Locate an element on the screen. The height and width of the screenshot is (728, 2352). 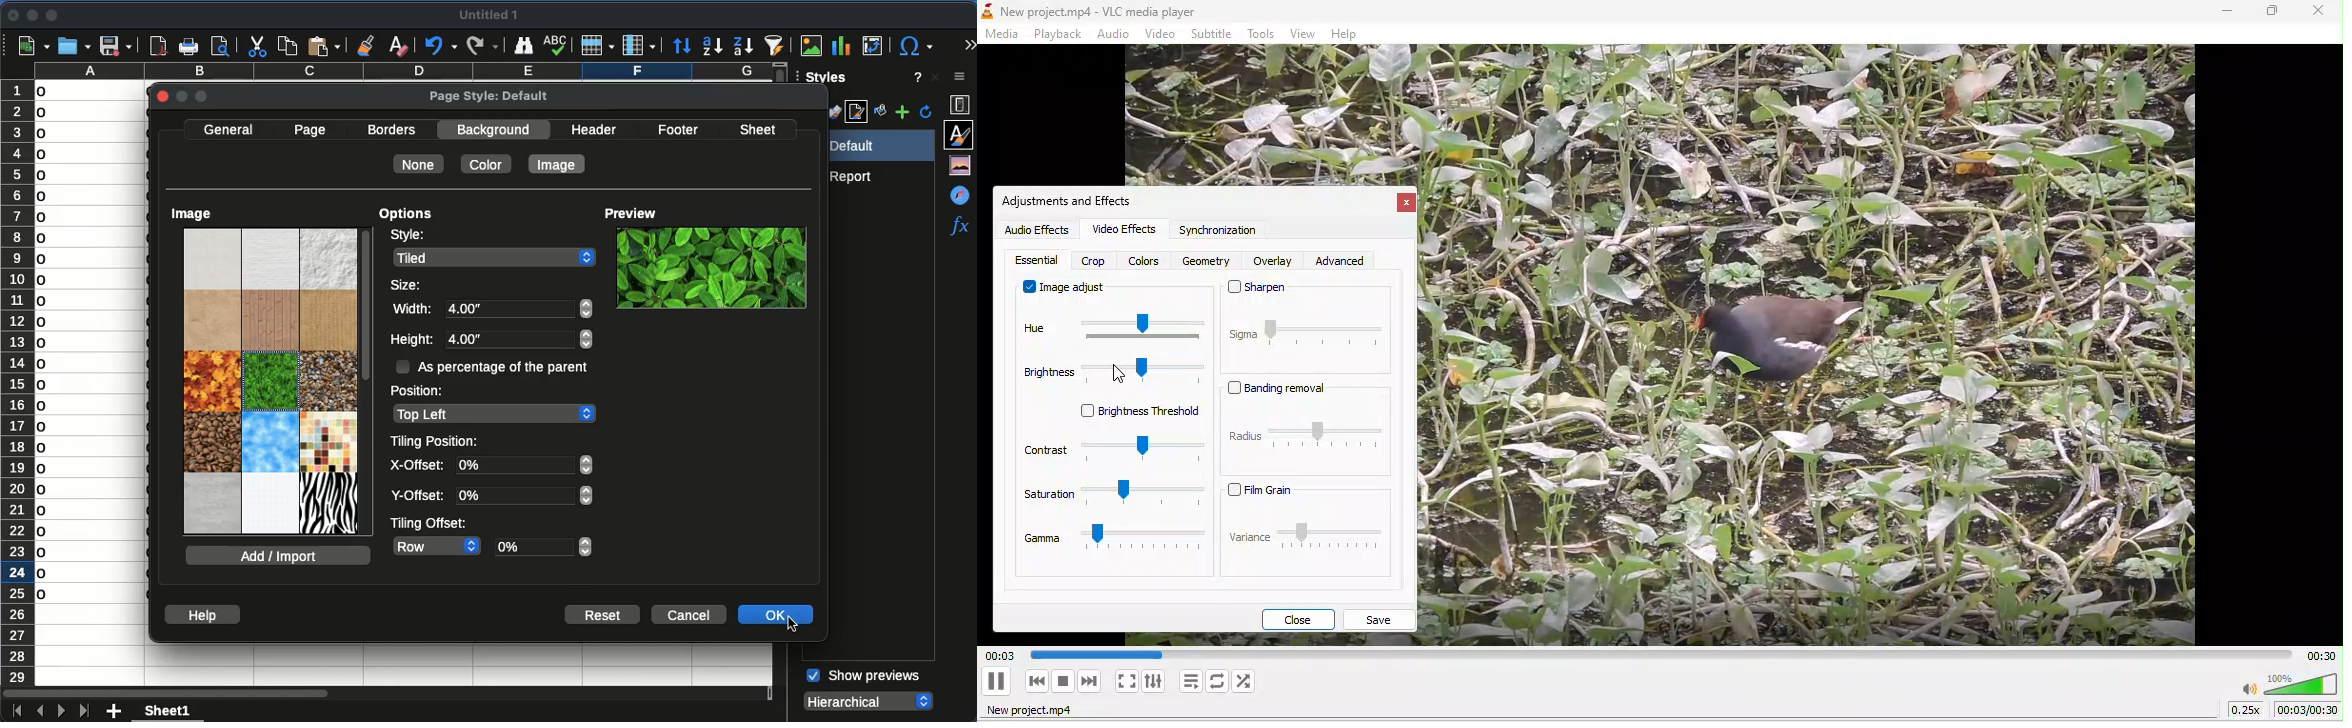
 is located at coordinates (999, 679).